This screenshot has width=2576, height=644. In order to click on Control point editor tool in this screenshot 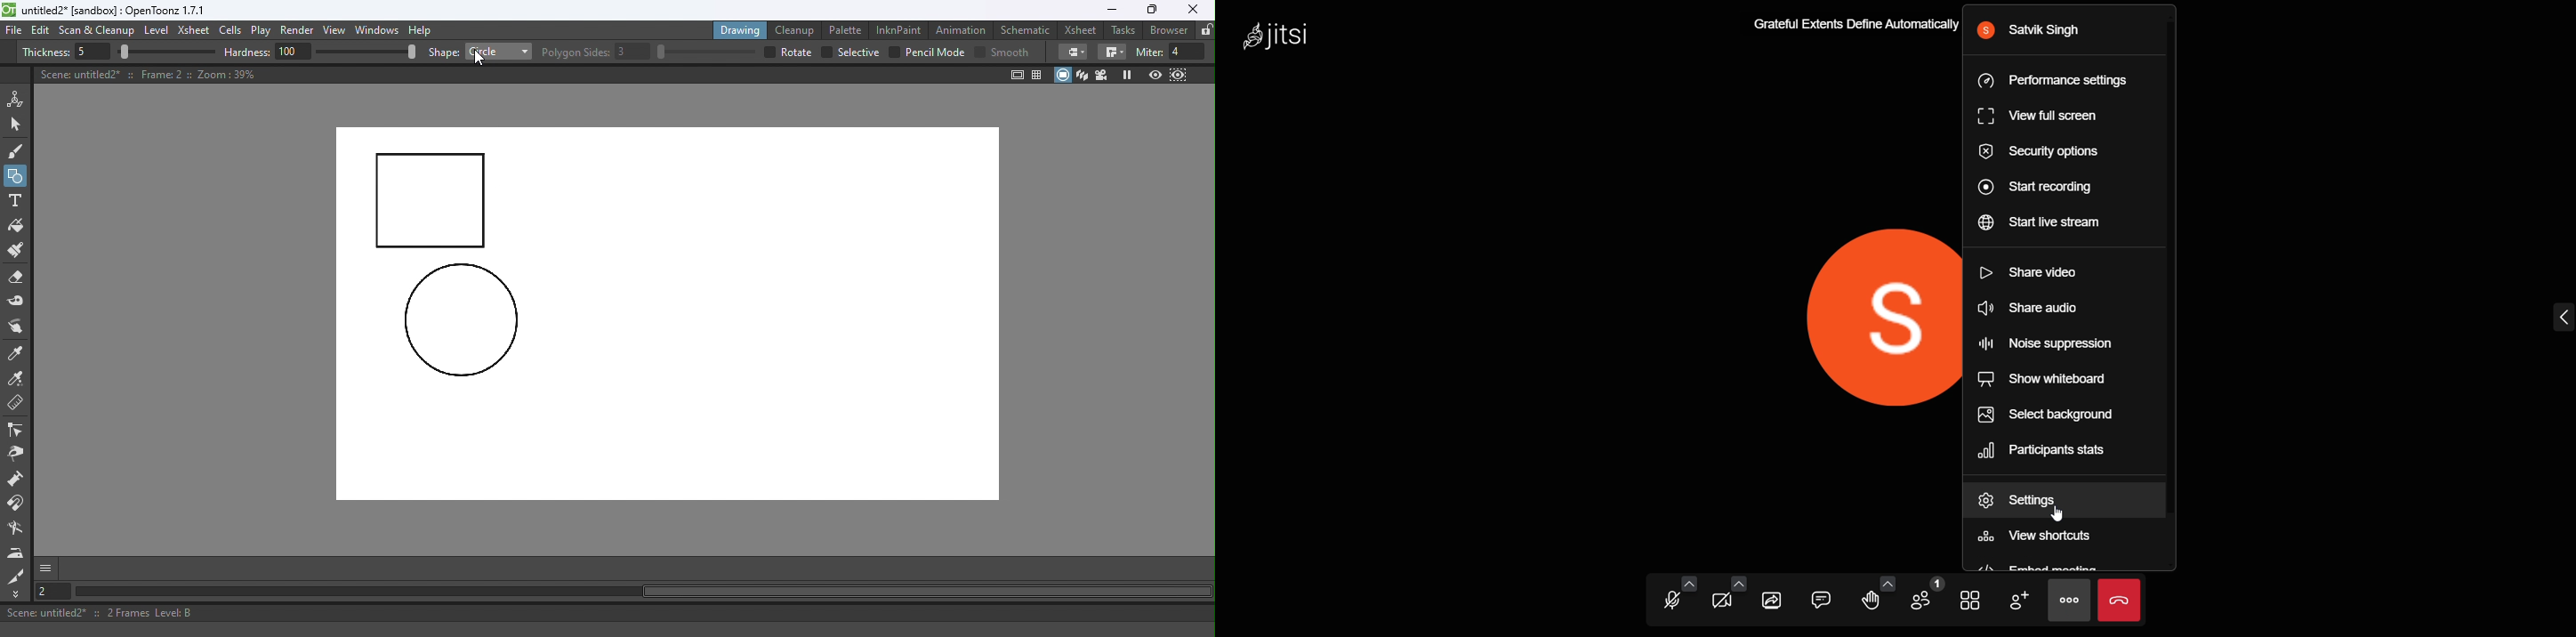, I will do `click(16, 431)`.